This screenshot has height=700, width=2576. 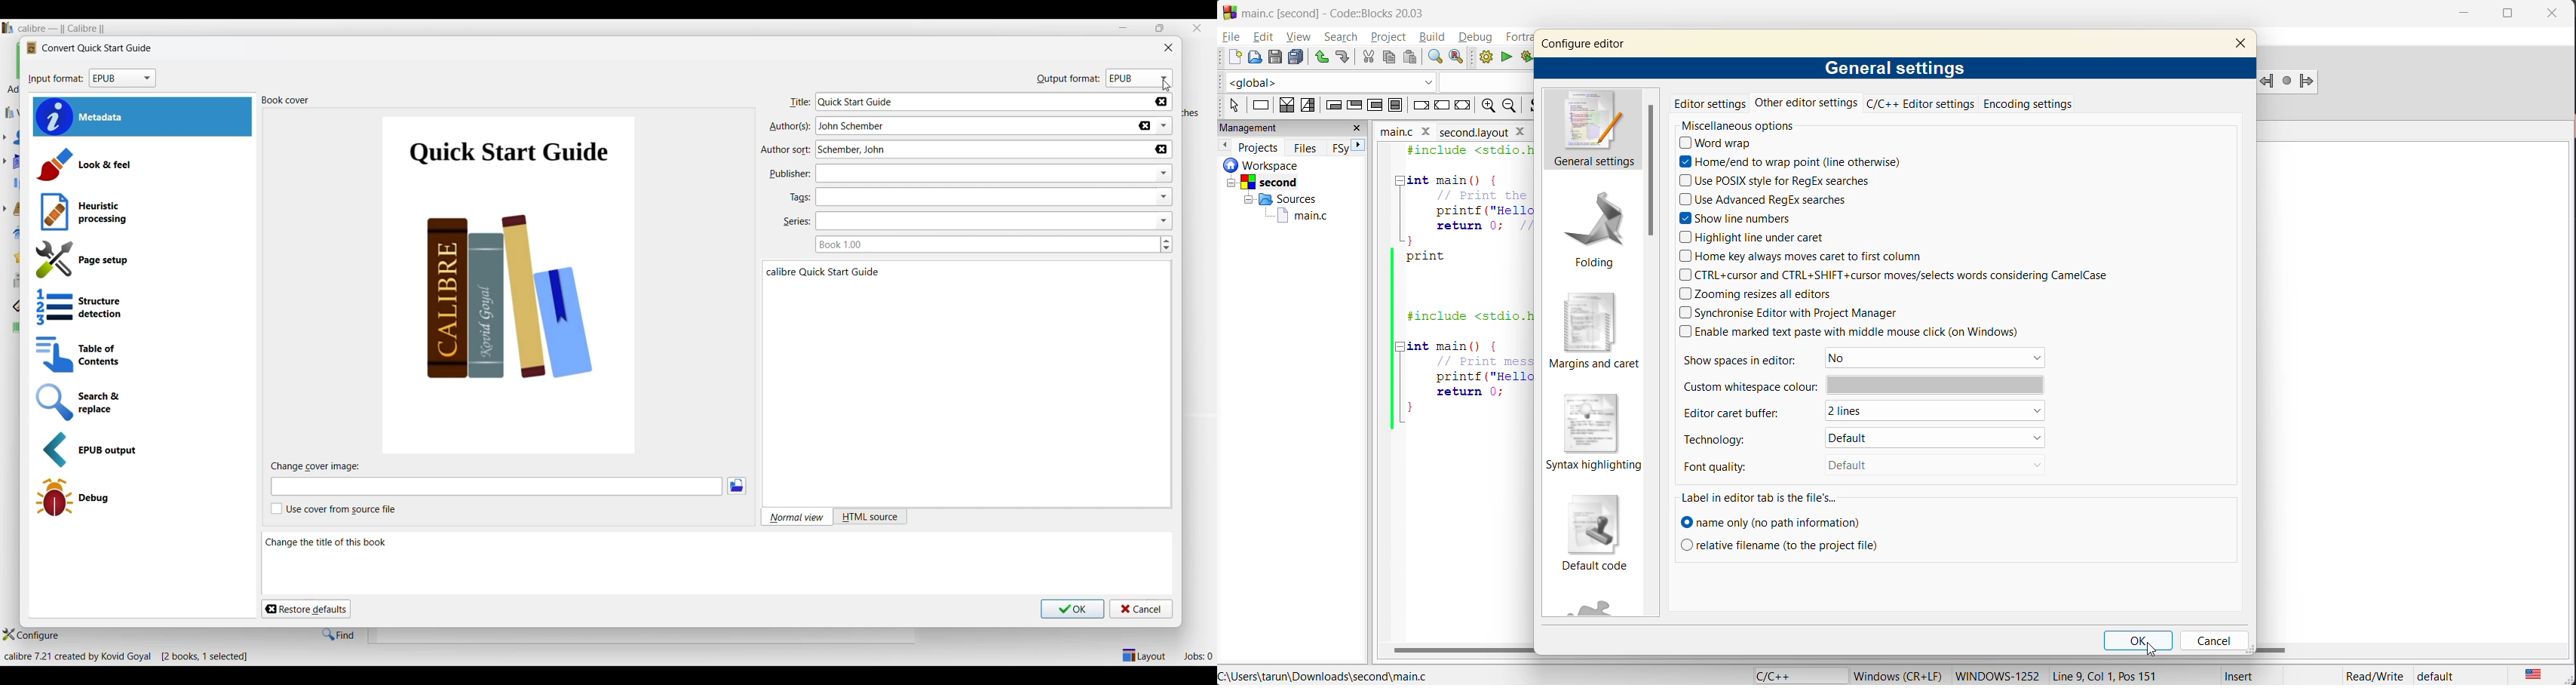 What do you see at coordinates (1598, 535) in the screenshot?
I see `default code` at bounding box center [1598, 535].